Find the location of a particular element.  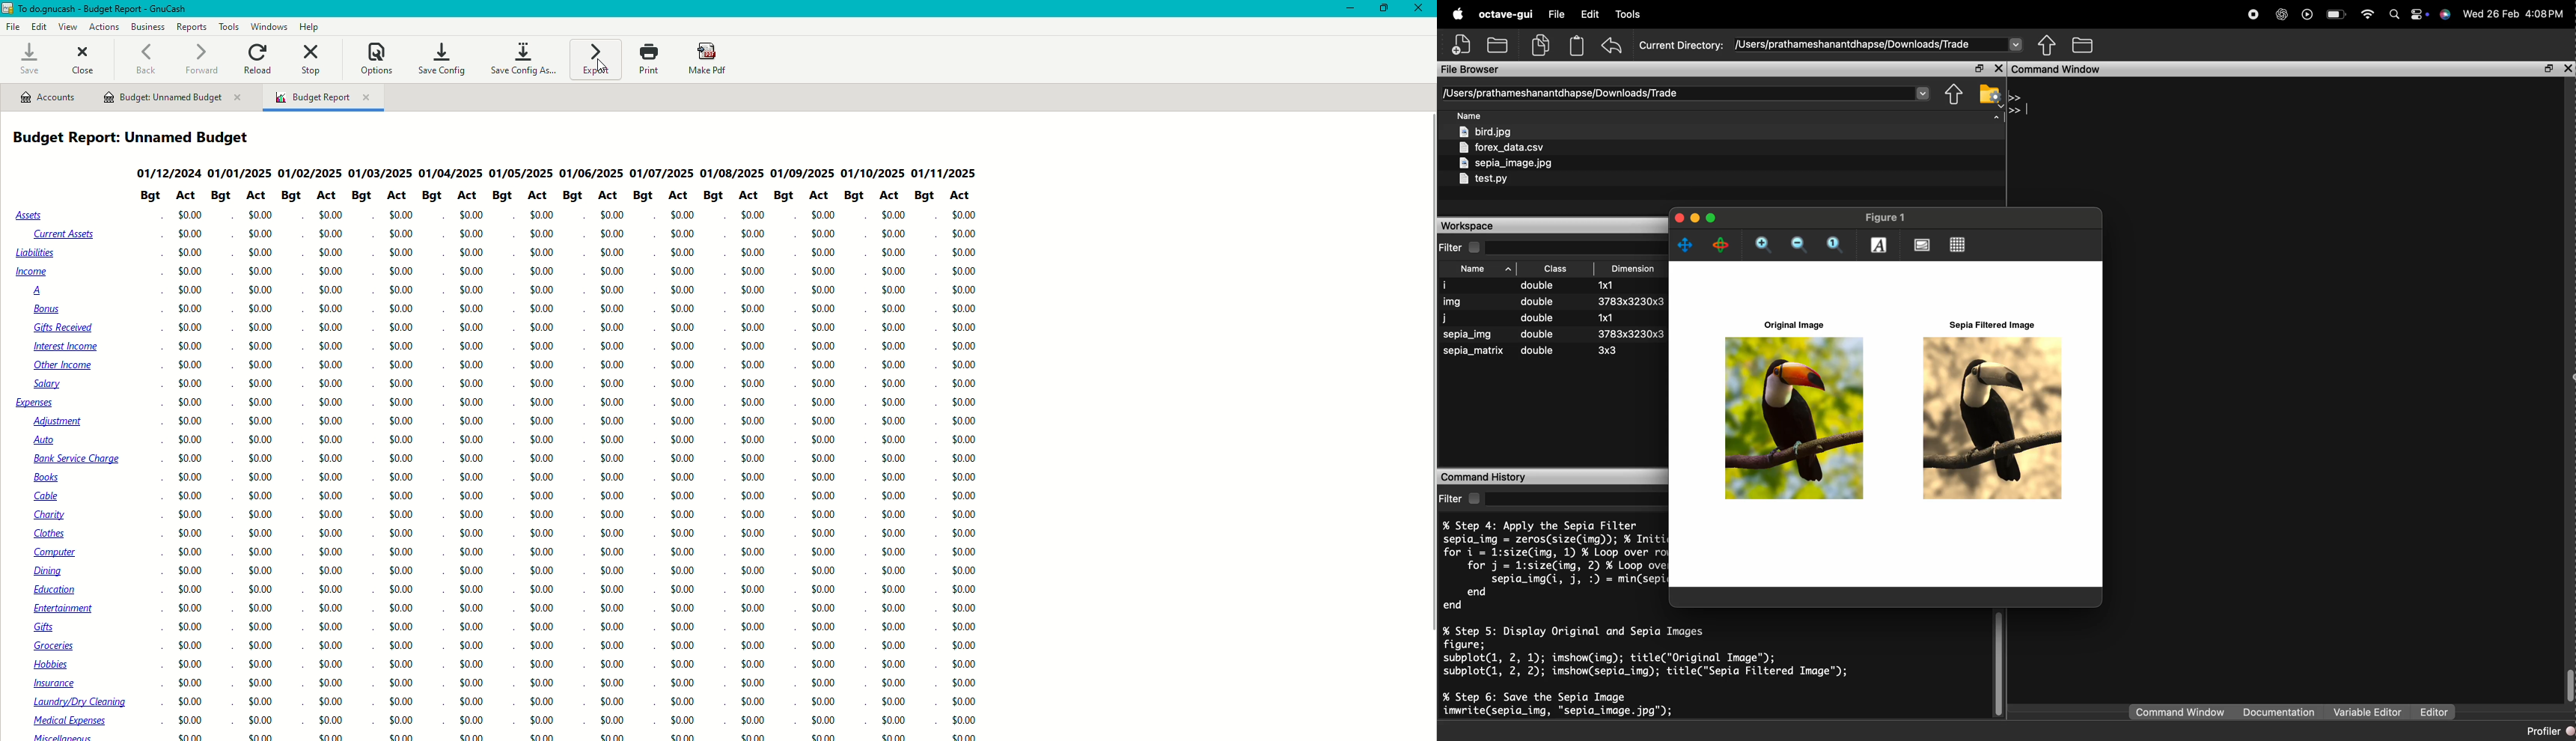

01/10/2025 is located at coordinates (871, 173).